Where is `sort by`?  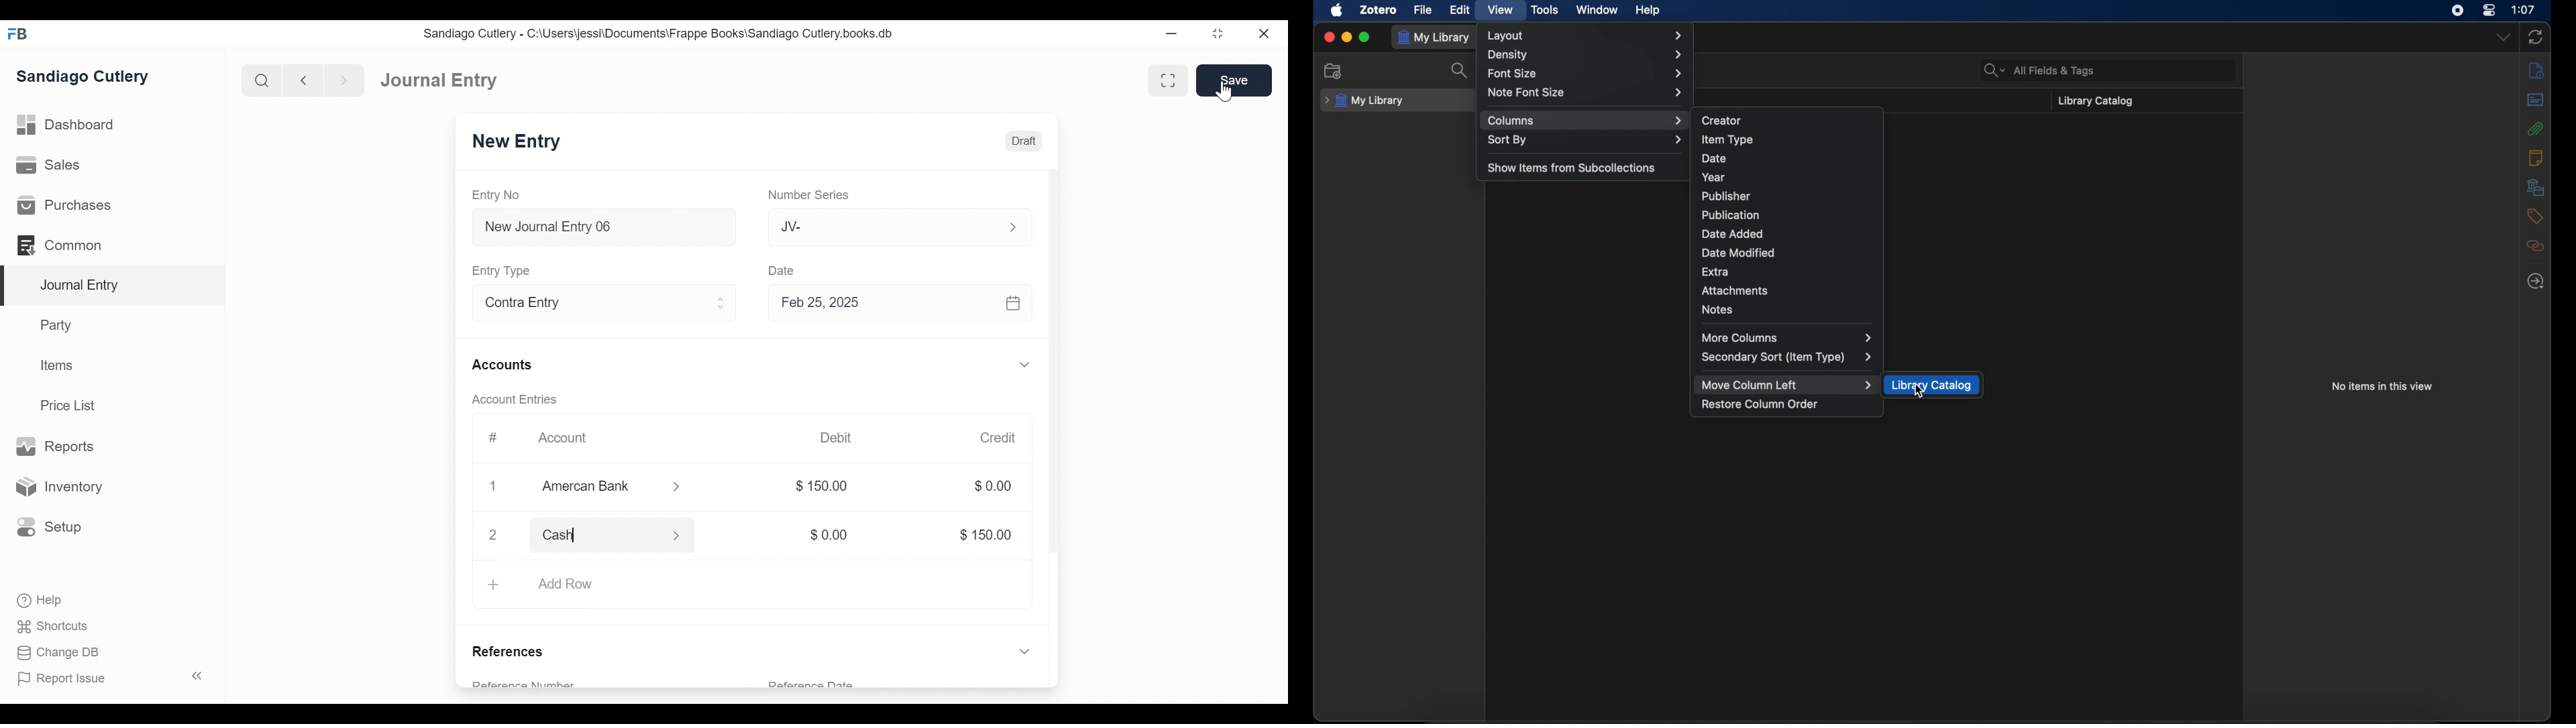 sort by is located at coordinates (1585, 139).